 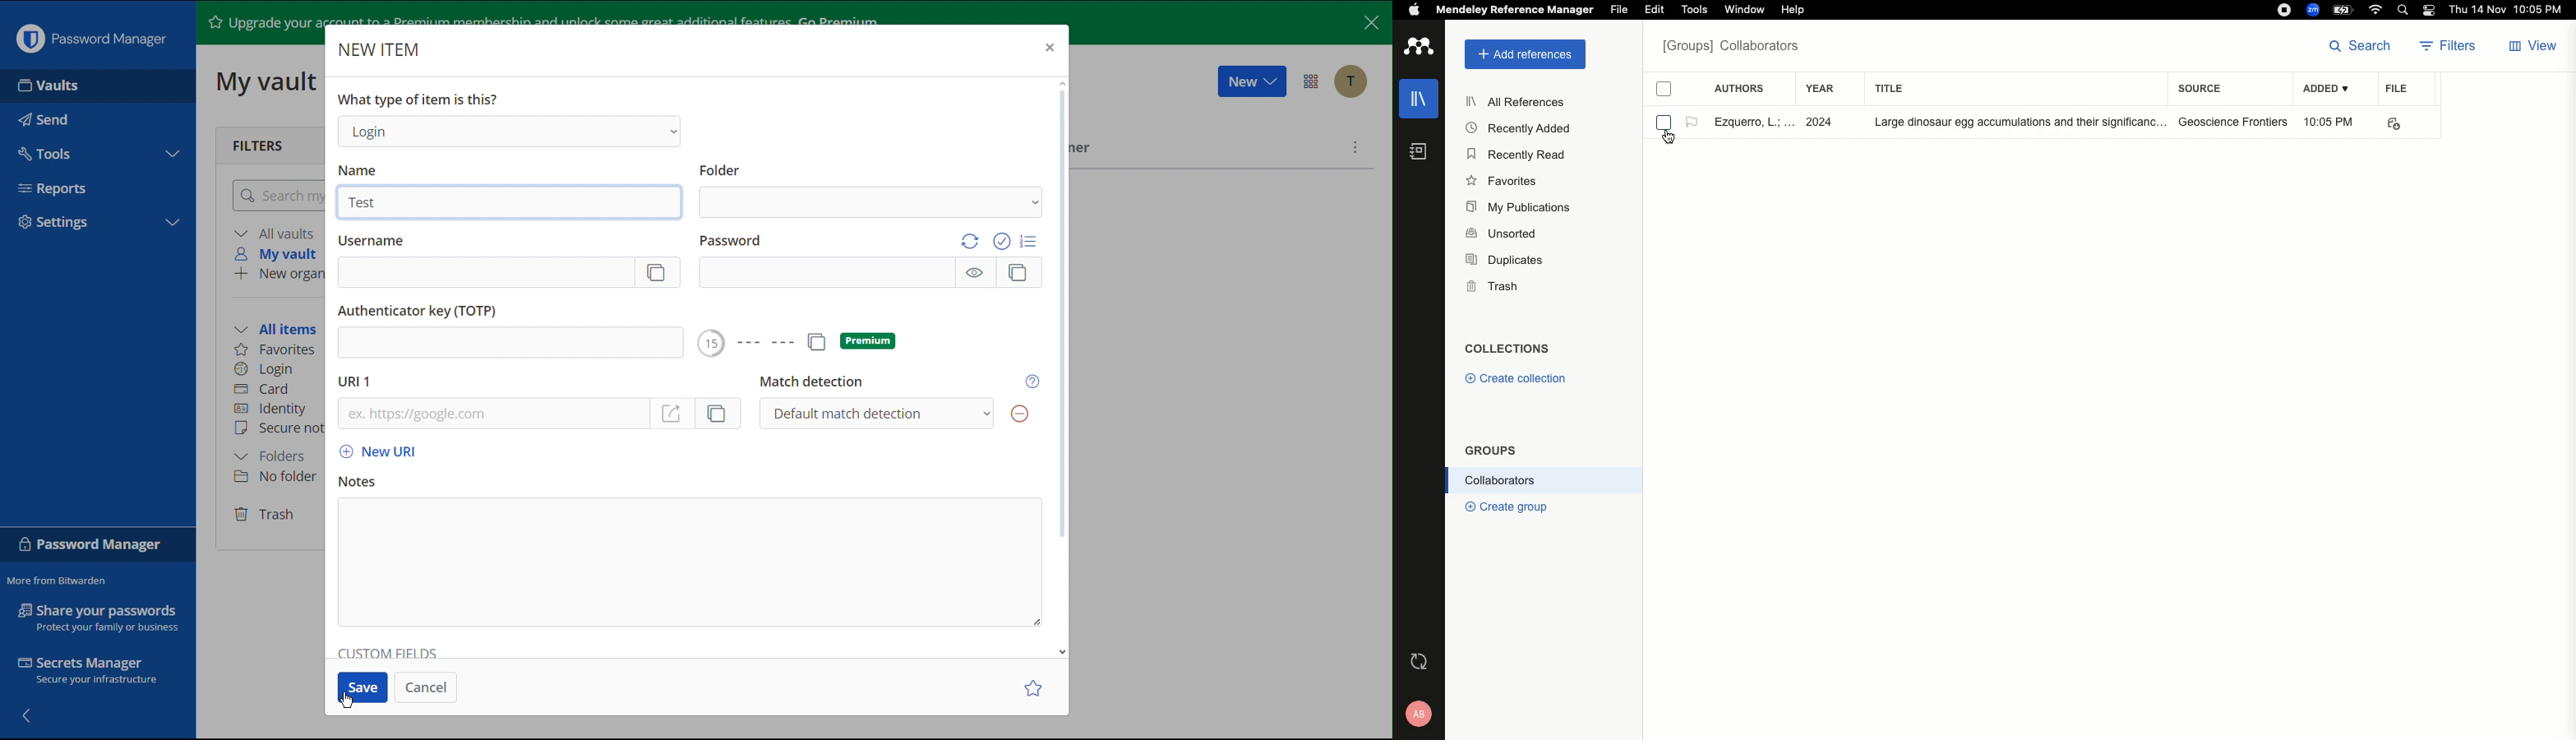 What do you see at coordinates (388, 451) in the screenshot?
I see `New URL` at bounding box center [388, 451].